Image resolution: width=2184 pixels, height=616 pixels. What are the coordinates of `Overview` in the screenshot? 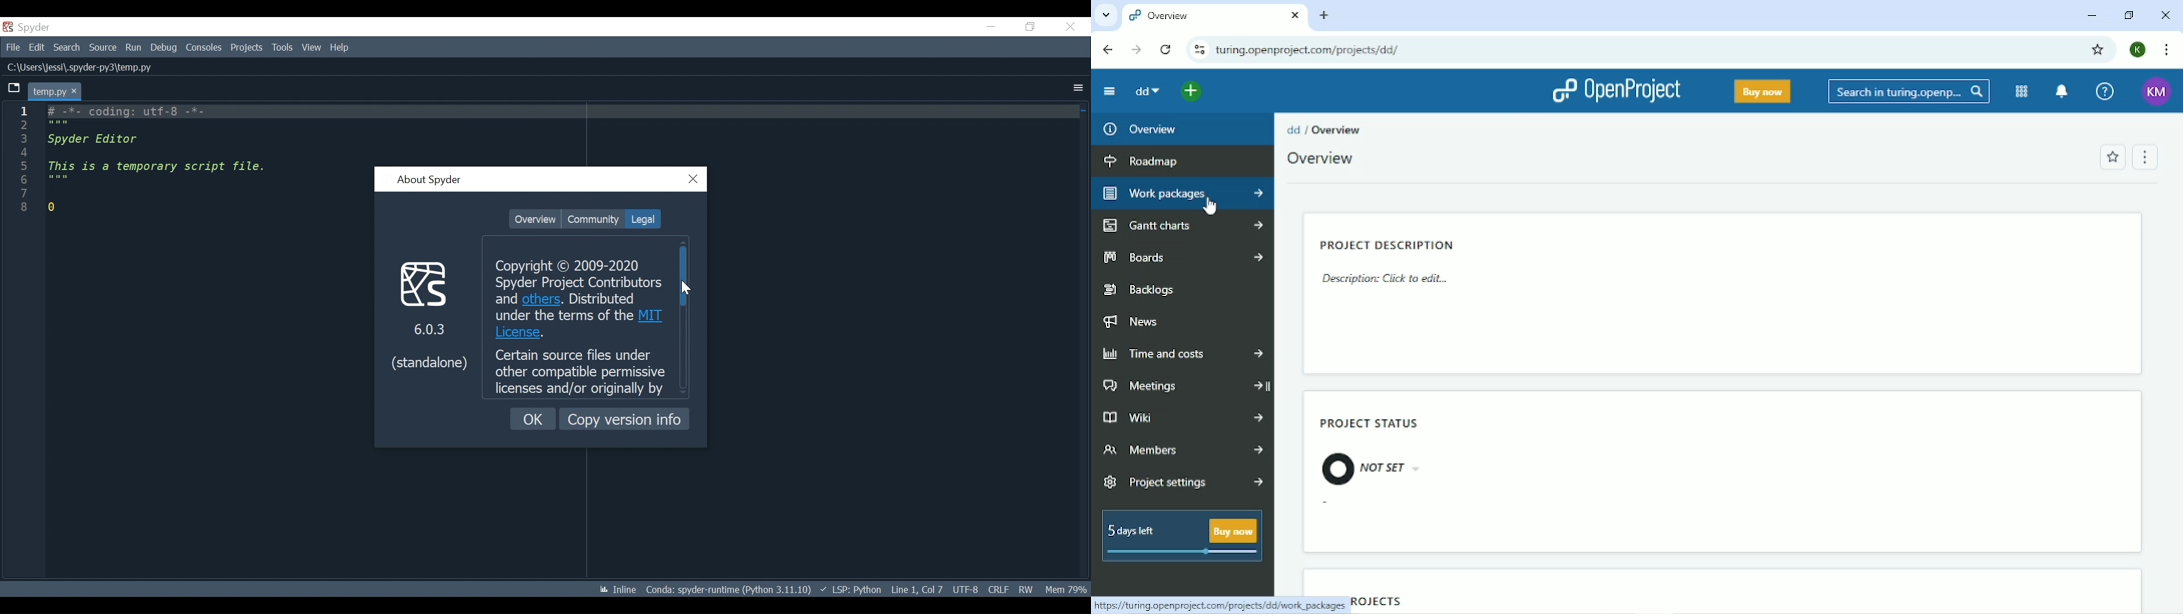 It's located at (1336, 131).